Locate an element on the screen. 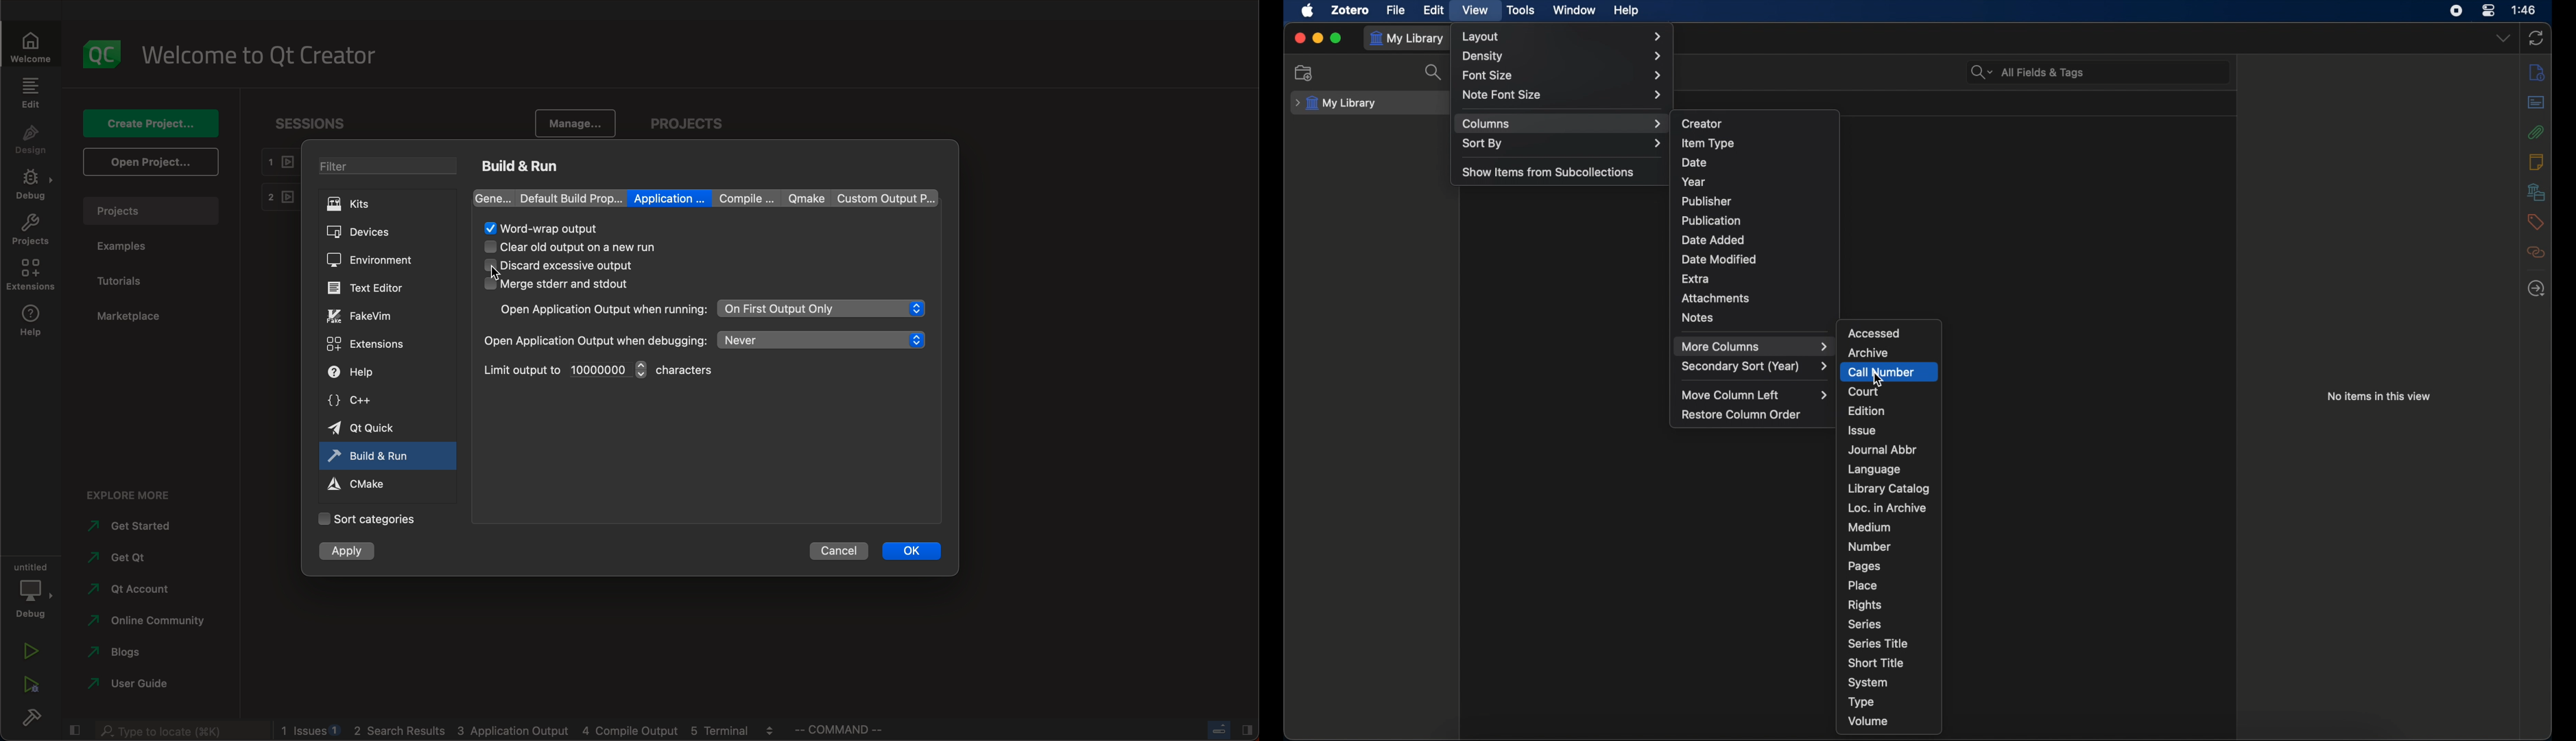 This screenshot has height=756, width=2576. notes is located at coordinates (2536, 161).